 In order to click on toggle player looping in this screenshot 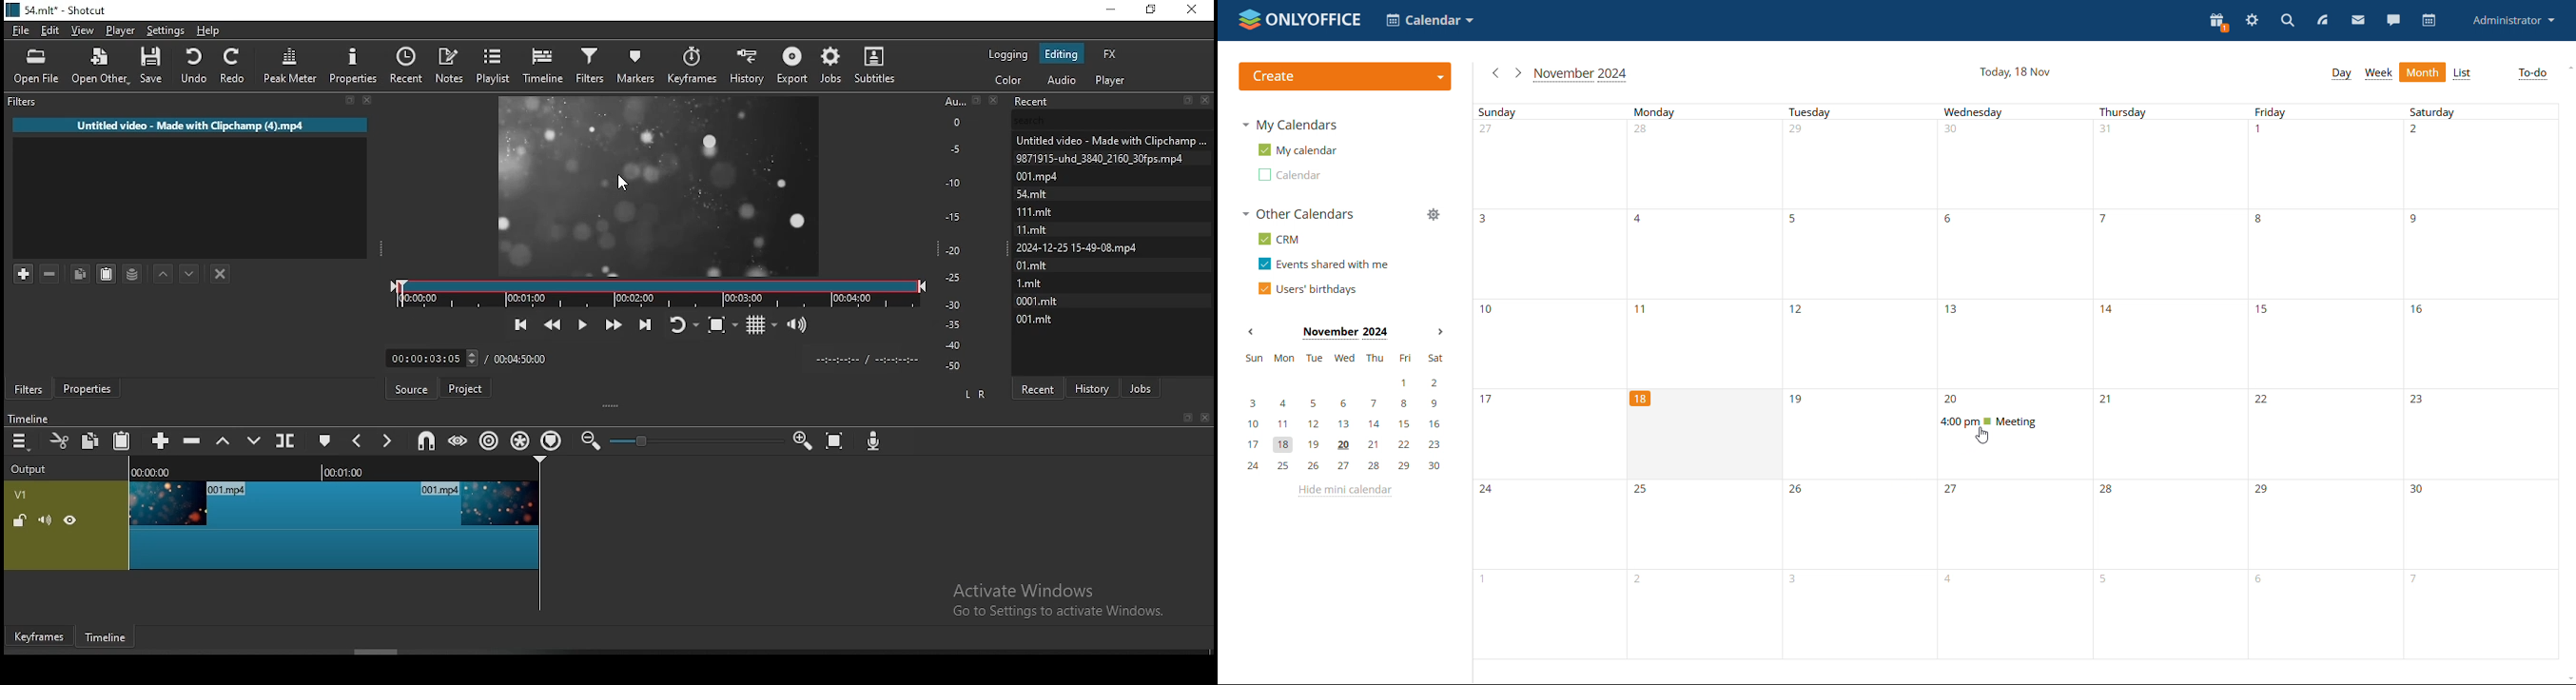, I will do `click(682, 323)`.